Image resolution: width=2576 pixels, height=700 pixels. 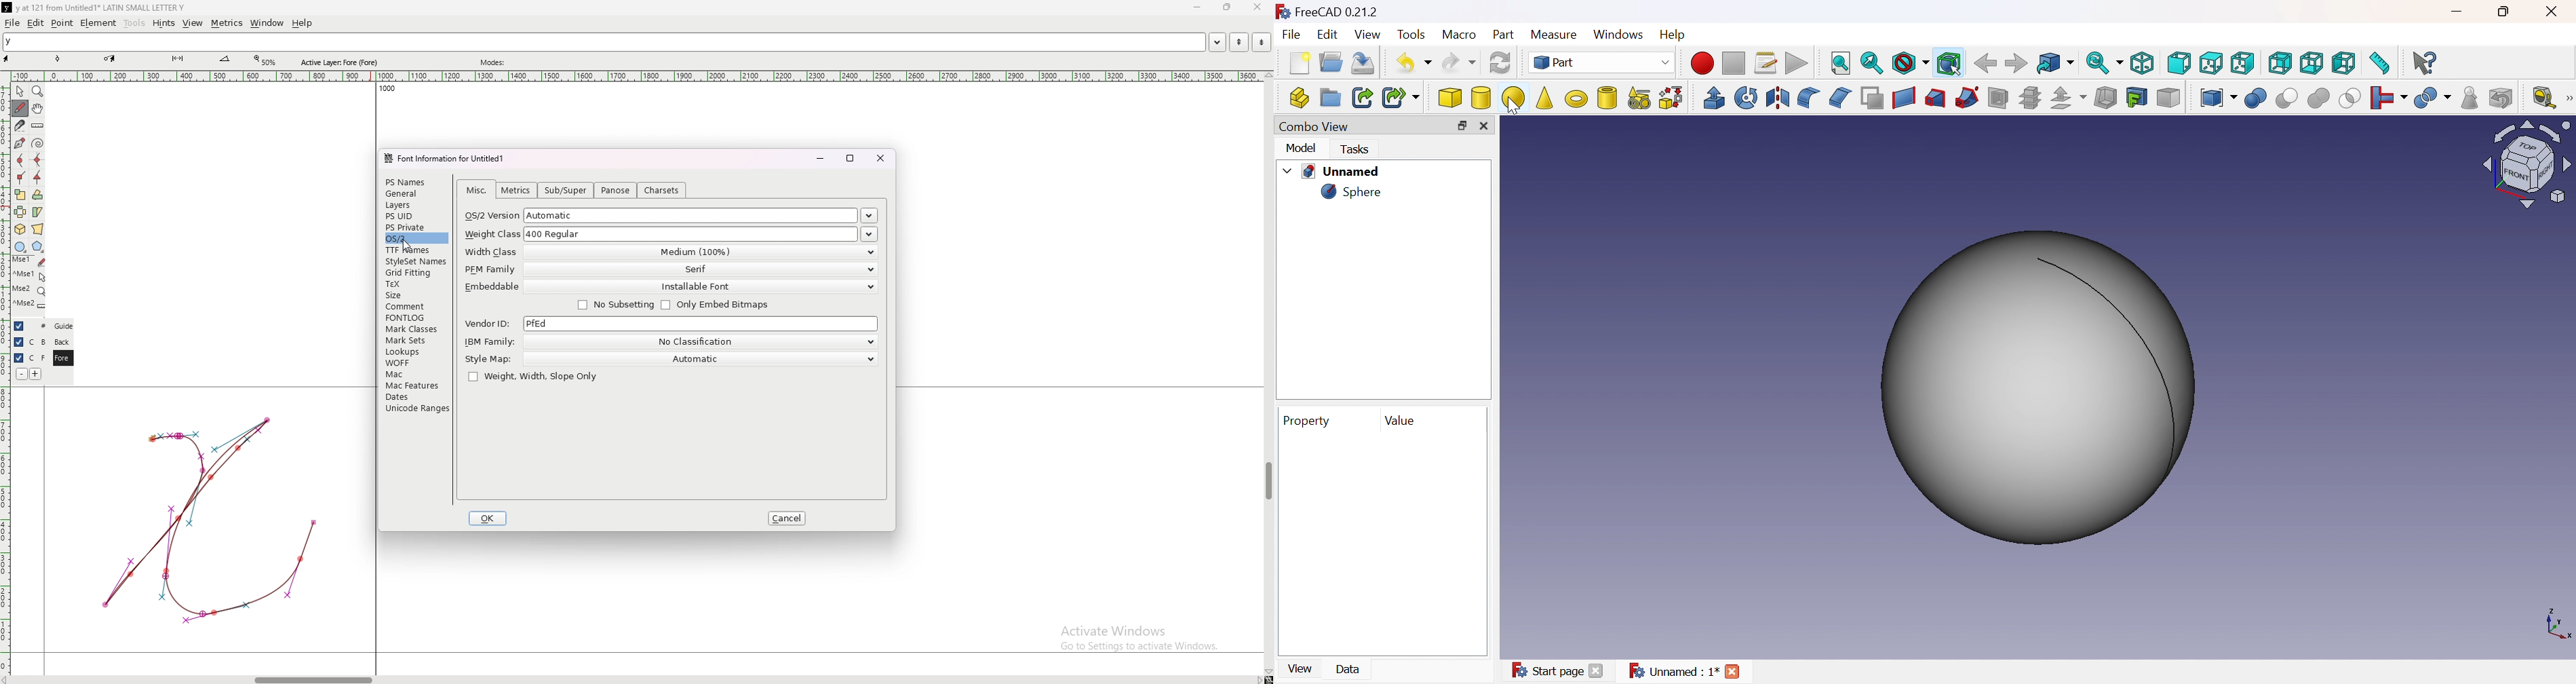 What do you see at coordinates (98, 23) in the screenshot?
I see `element` at bounding box center [98, 23].